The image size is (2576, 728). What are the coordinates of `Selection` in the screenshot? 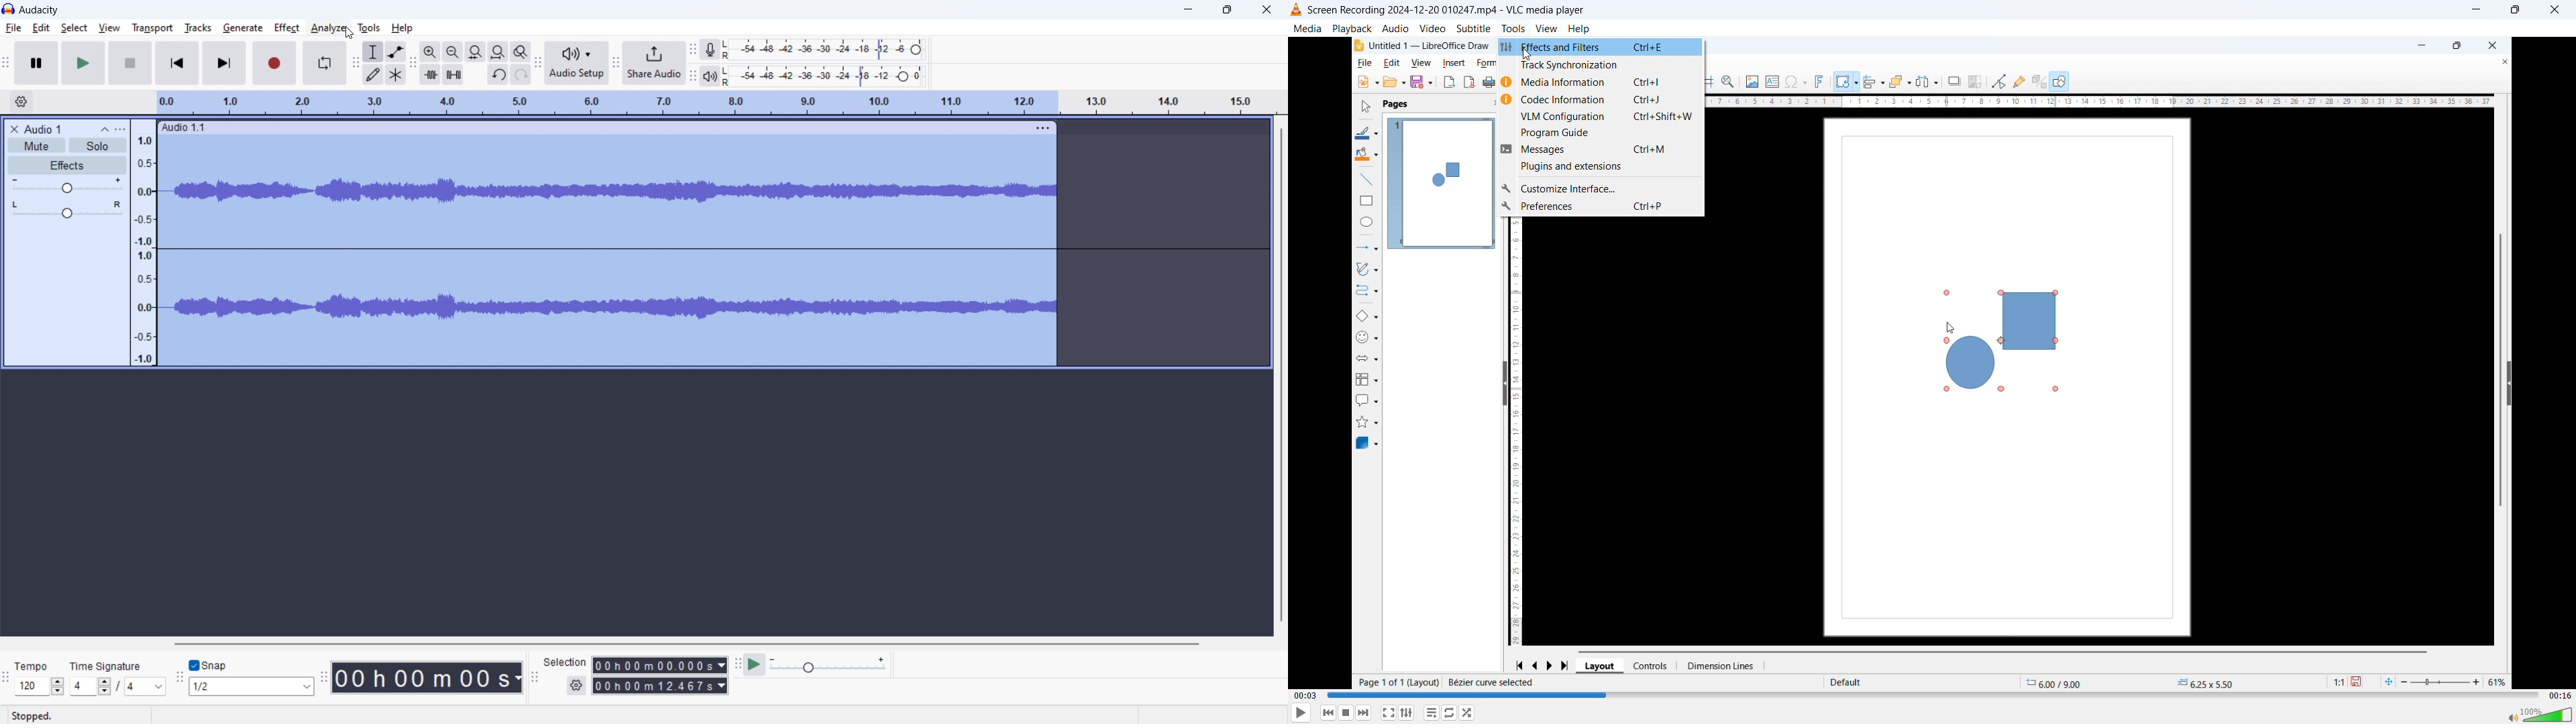 It's located at (570, 661).